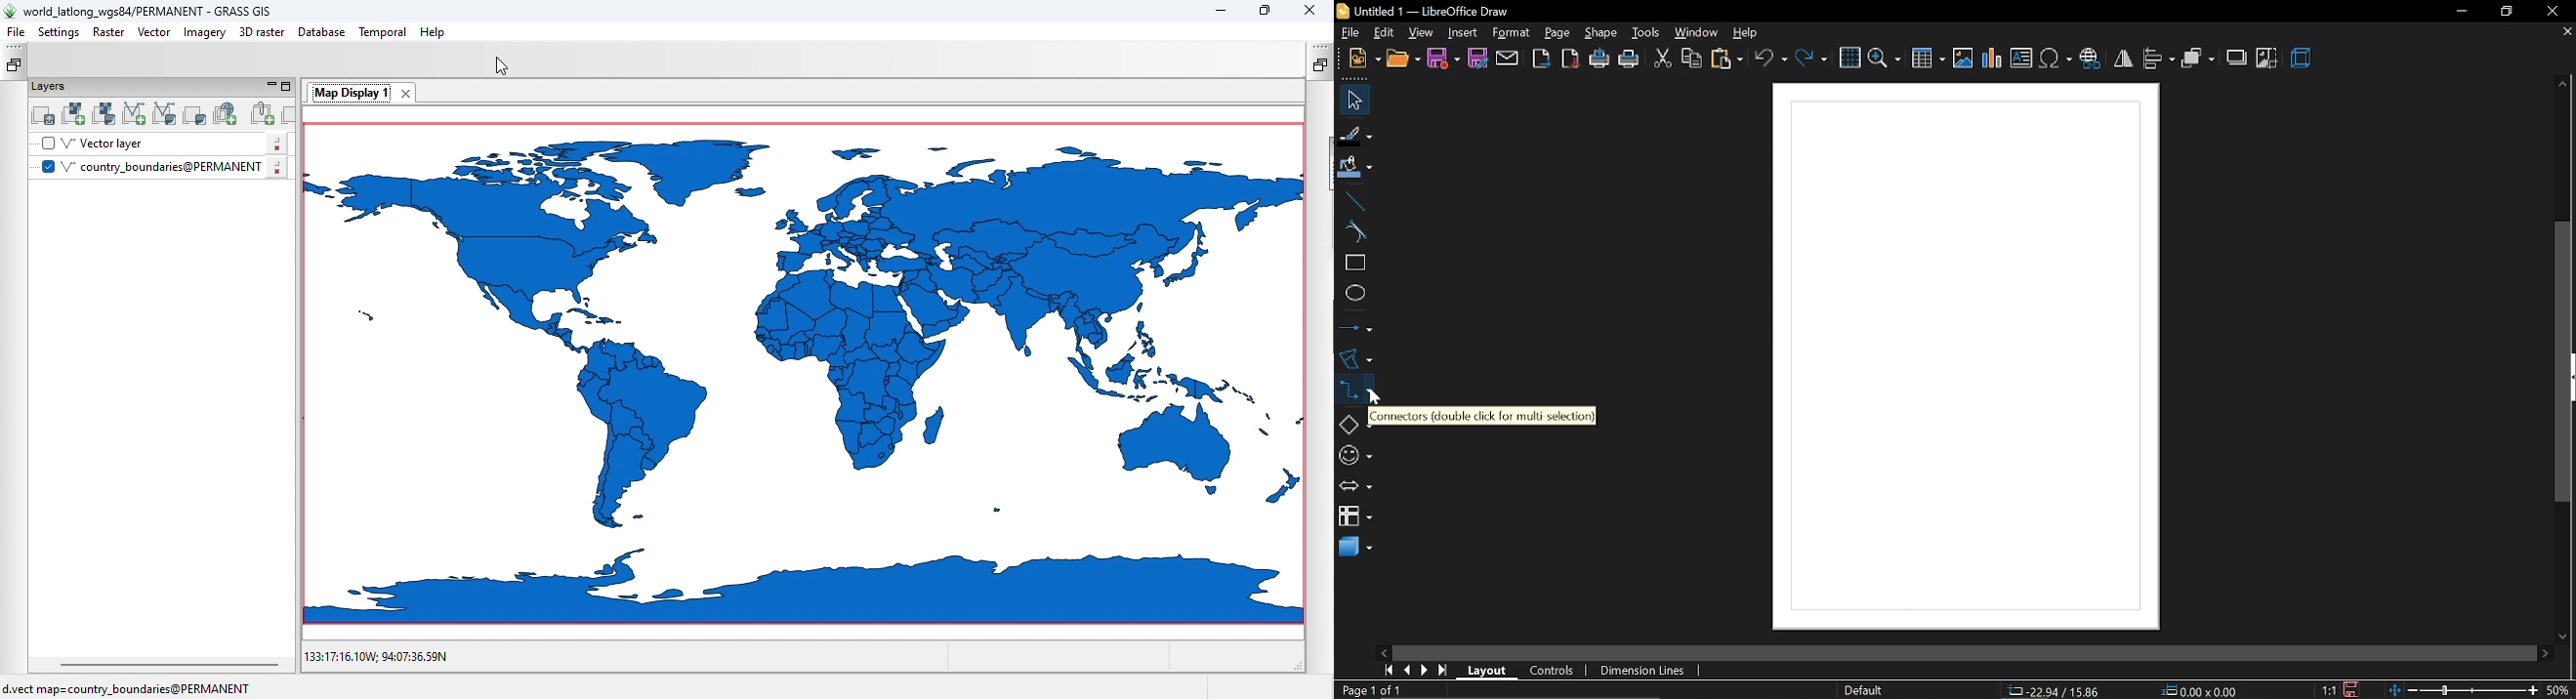  Describe the element at coordinates (2566, 634) in the screenshot. I see `move down` at that location.